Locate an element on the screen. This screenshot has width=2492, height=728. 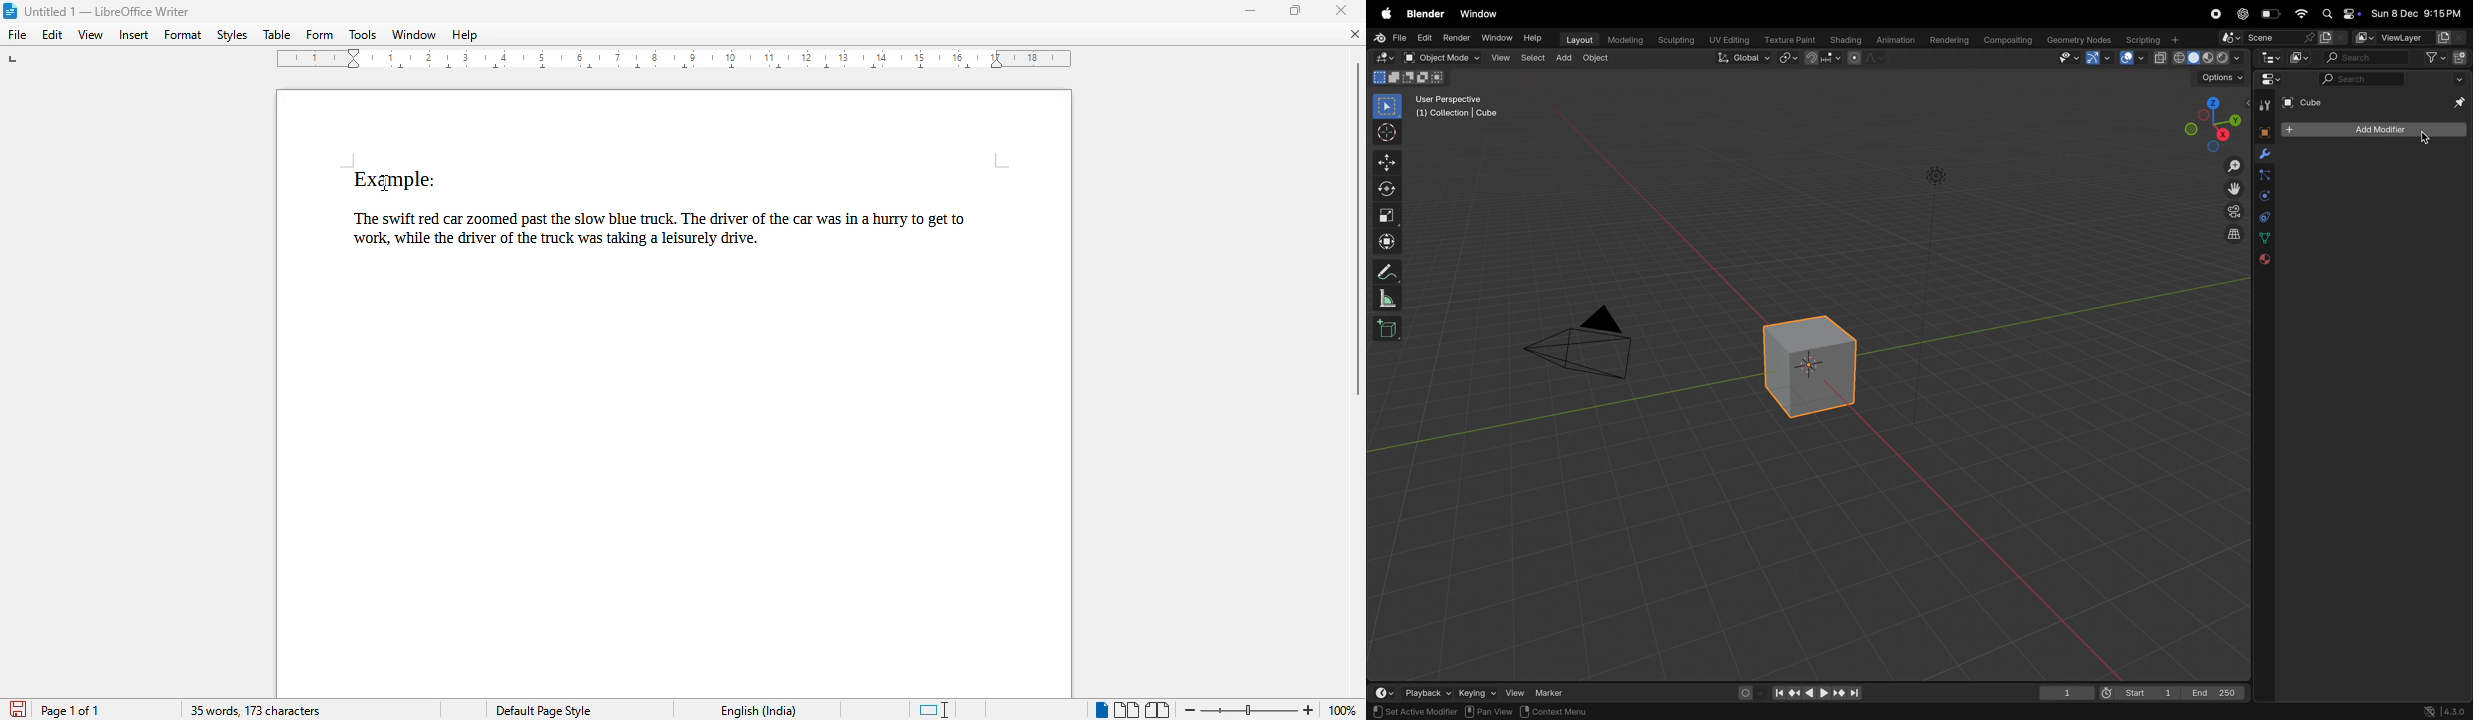
LibreOffice logo is located at coordinates (9, 11).